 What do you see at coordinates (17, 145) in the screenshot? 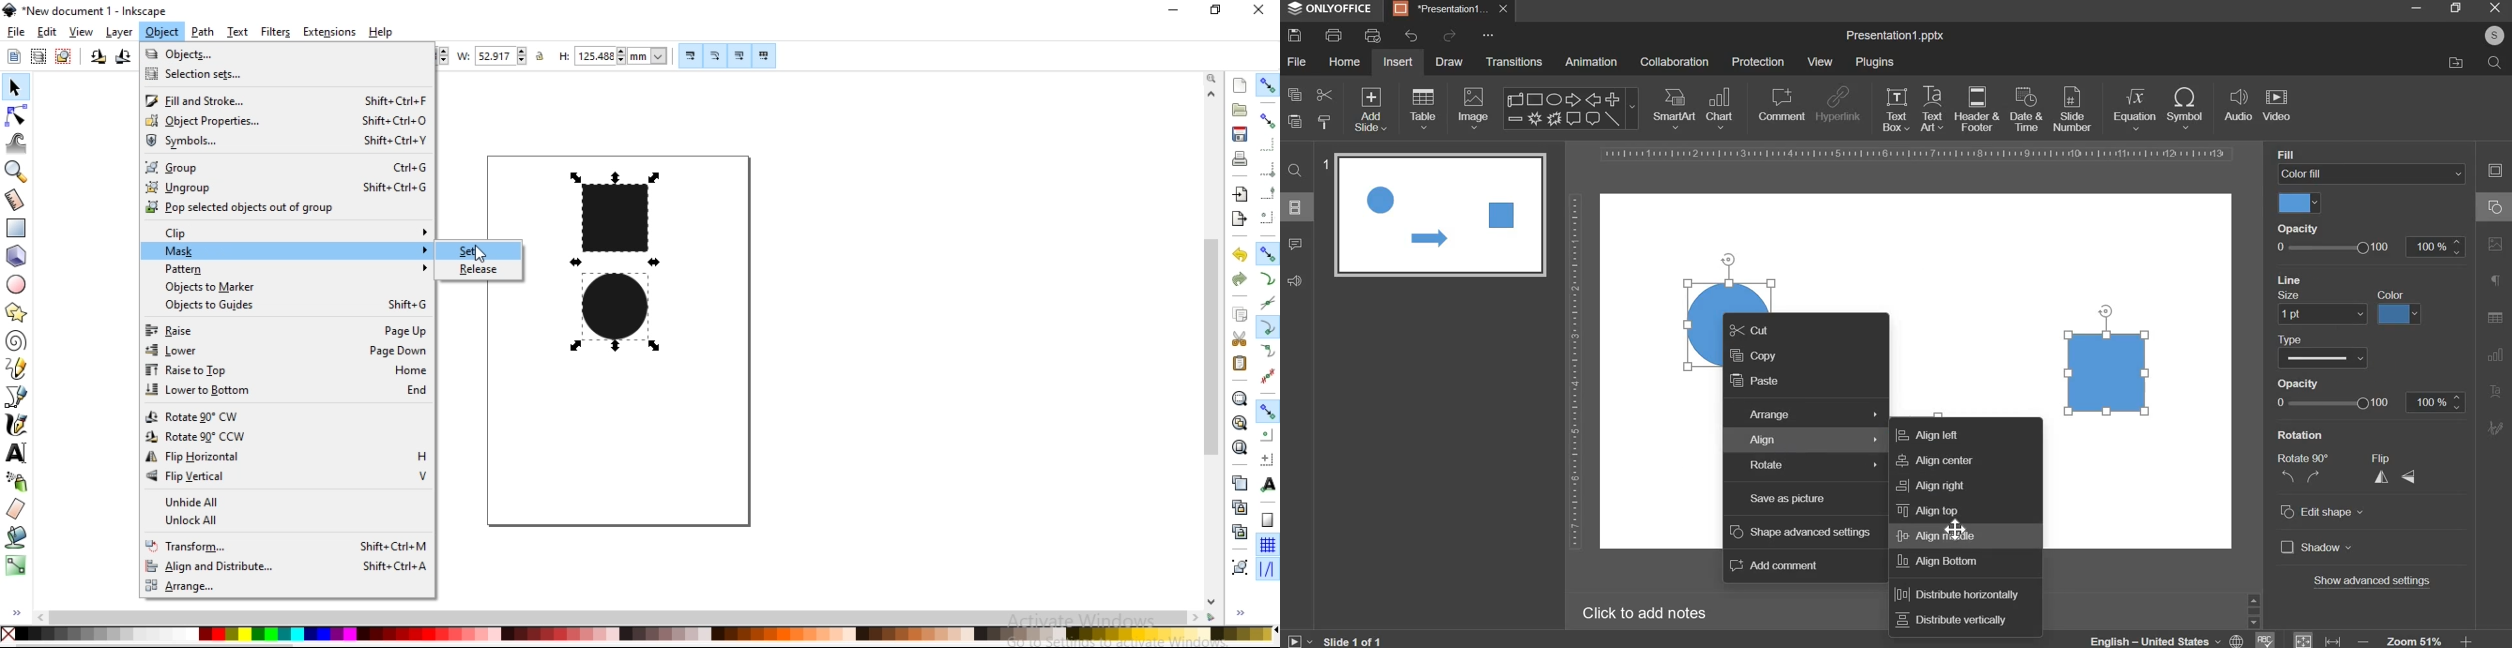
I see `tweak objects by sculpting or painting` at bounding box center [17, 145].